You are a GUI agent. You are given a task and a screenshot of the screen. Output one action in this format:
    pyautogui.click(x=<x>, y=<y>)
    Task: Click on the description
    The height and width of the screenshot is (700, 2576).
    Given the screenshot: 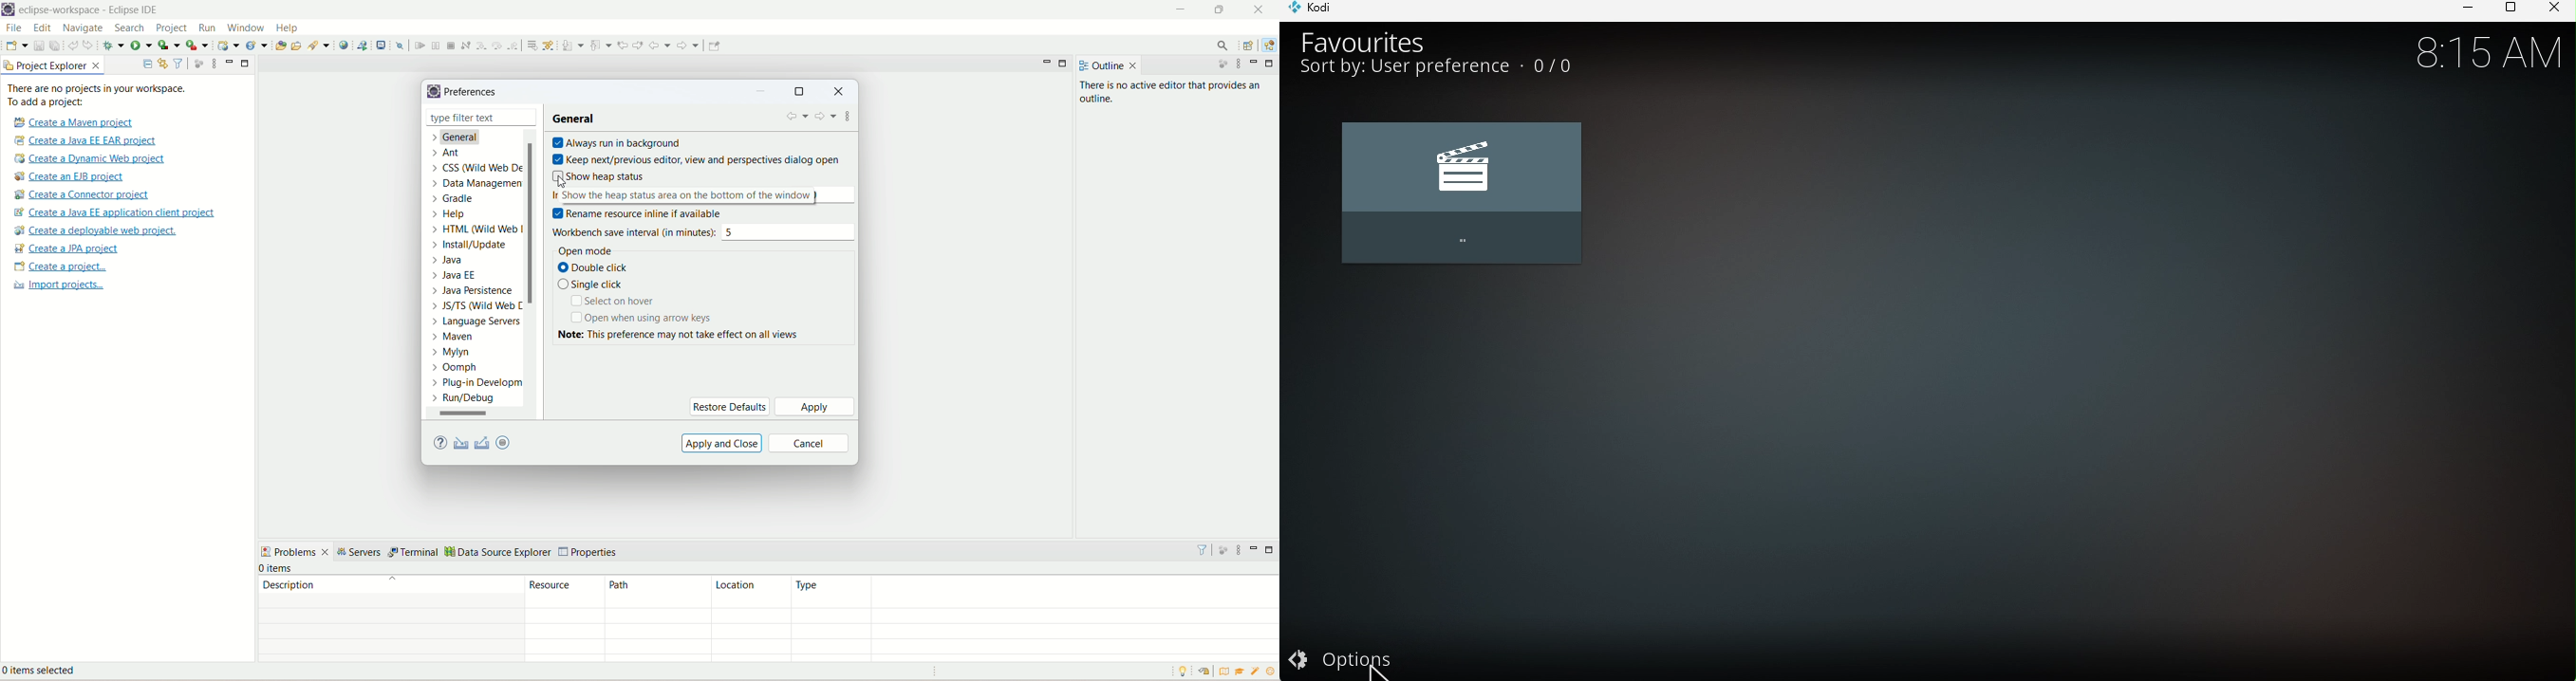 What is the action you would take?
    pyautogui.click(x=391, y=584)
    